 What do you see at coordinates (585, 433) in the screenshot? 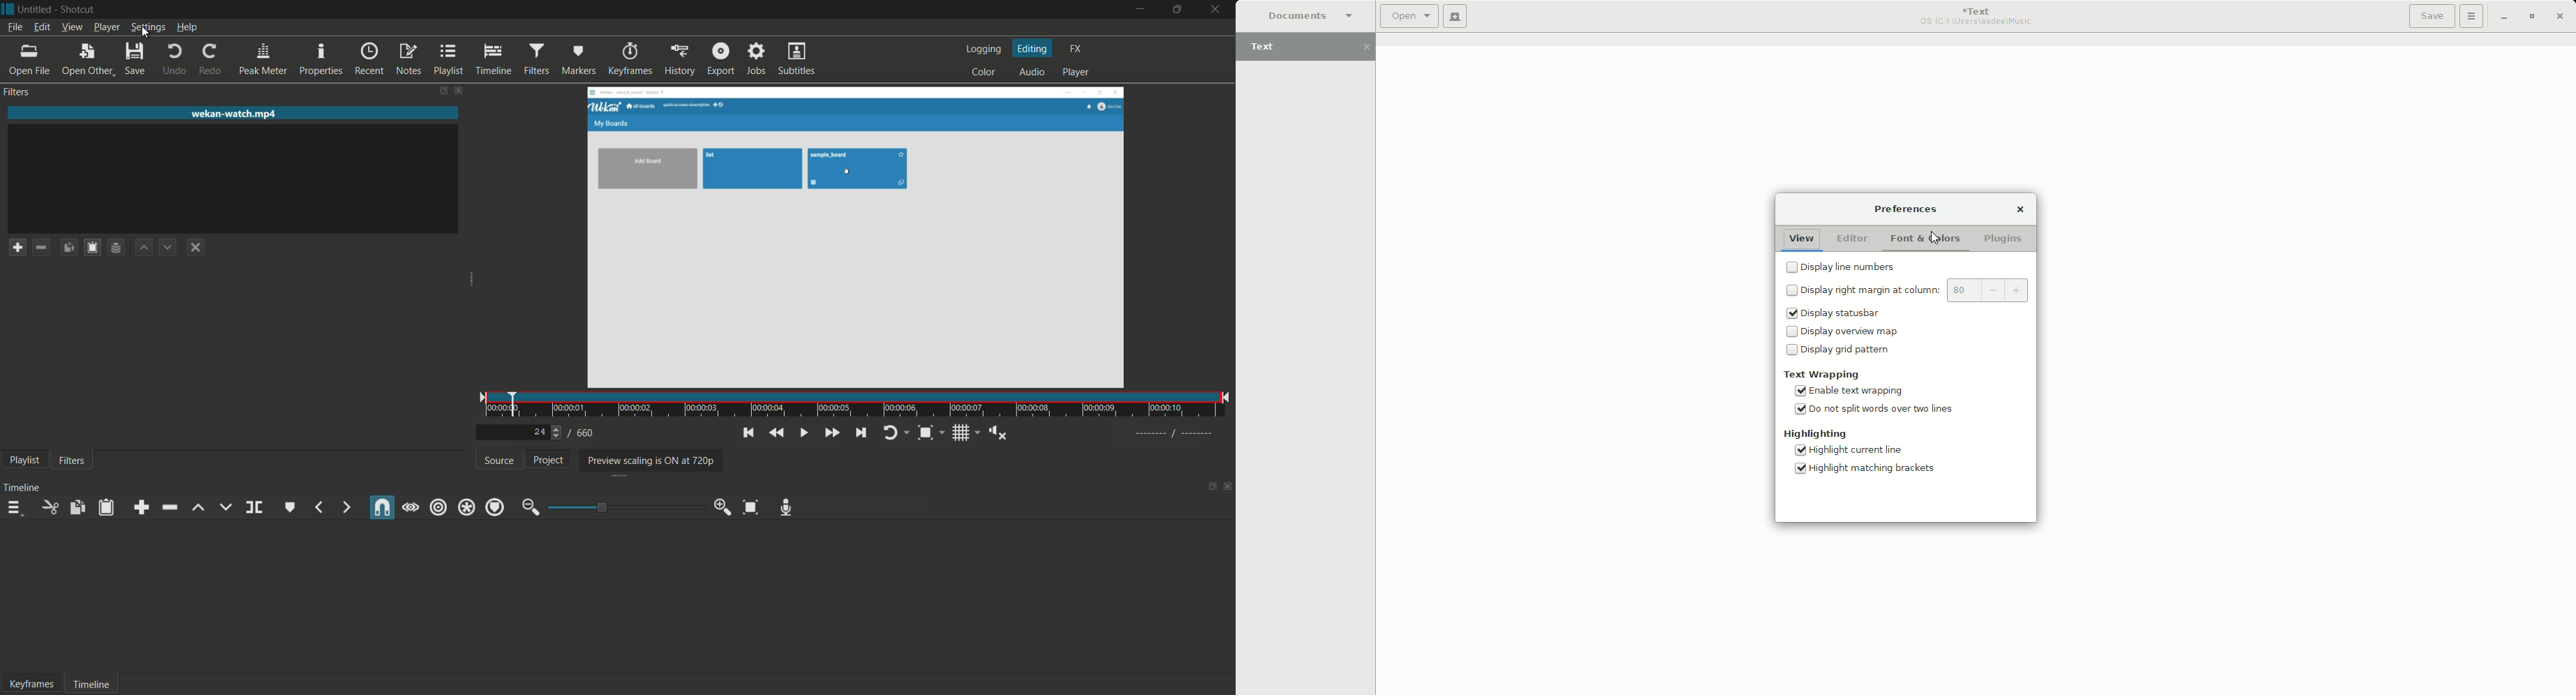
I see `total frames` at bounding box center [585, 433].